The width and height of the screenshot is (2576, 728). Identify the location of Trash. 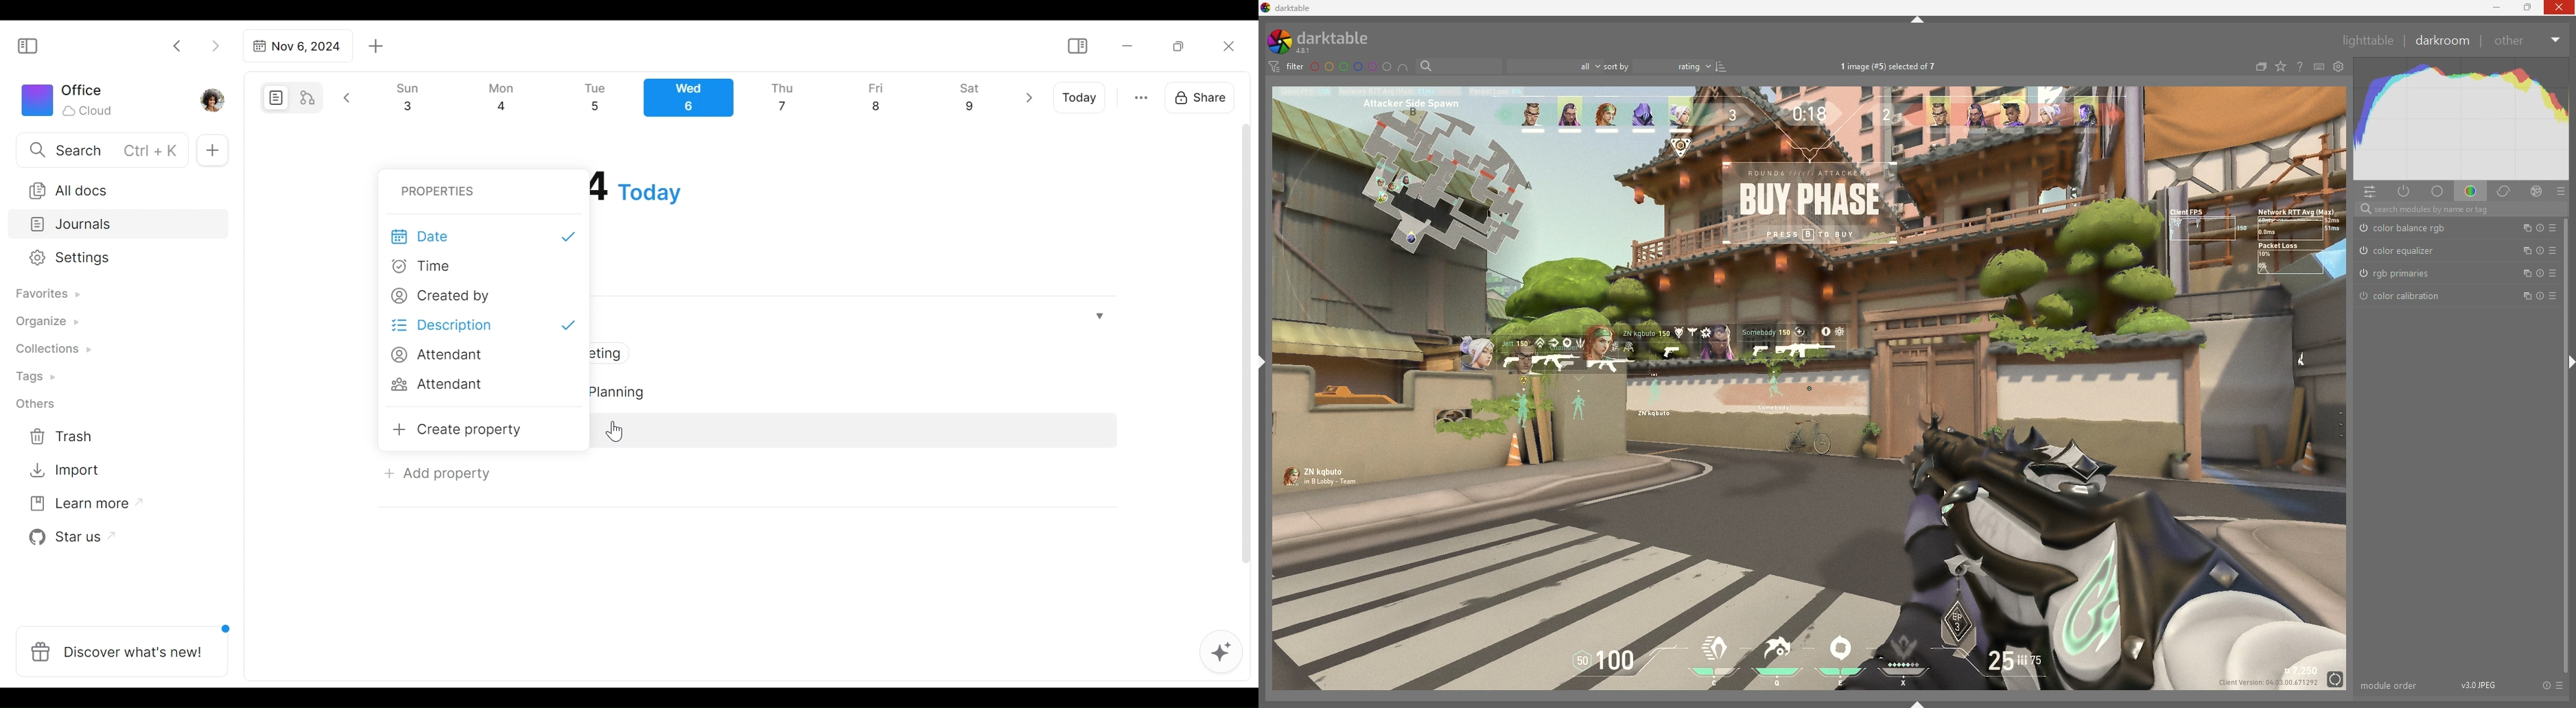
(62, 437).